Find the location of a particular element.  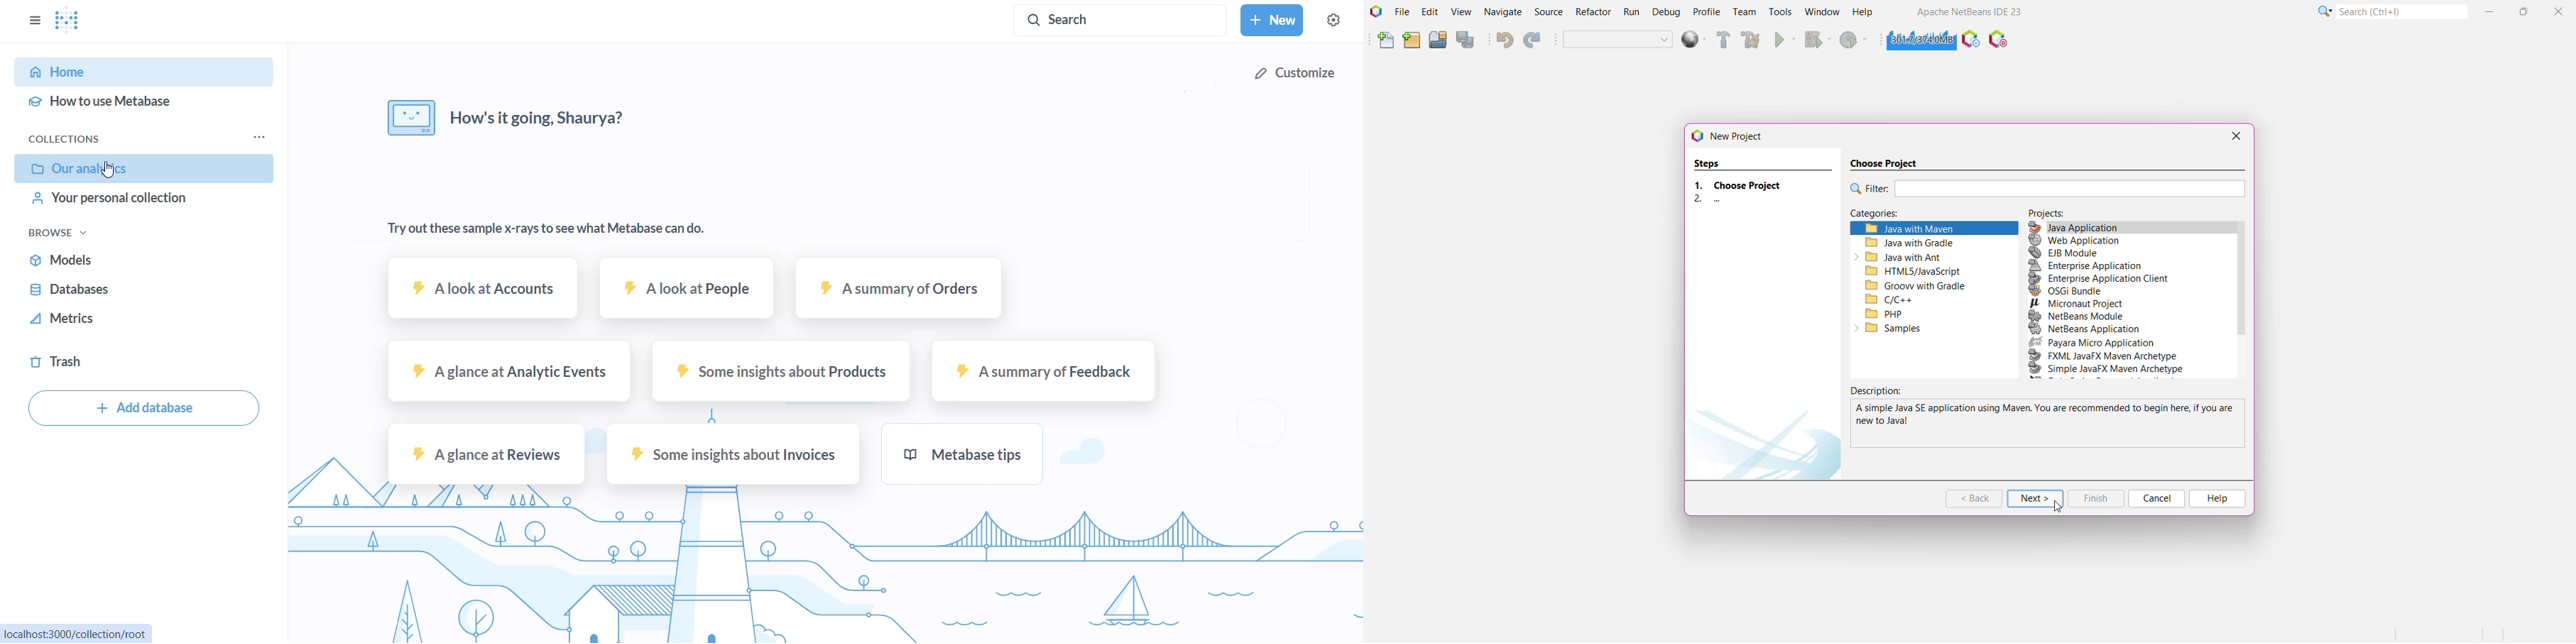

trash is located at coordinates (112, 359).